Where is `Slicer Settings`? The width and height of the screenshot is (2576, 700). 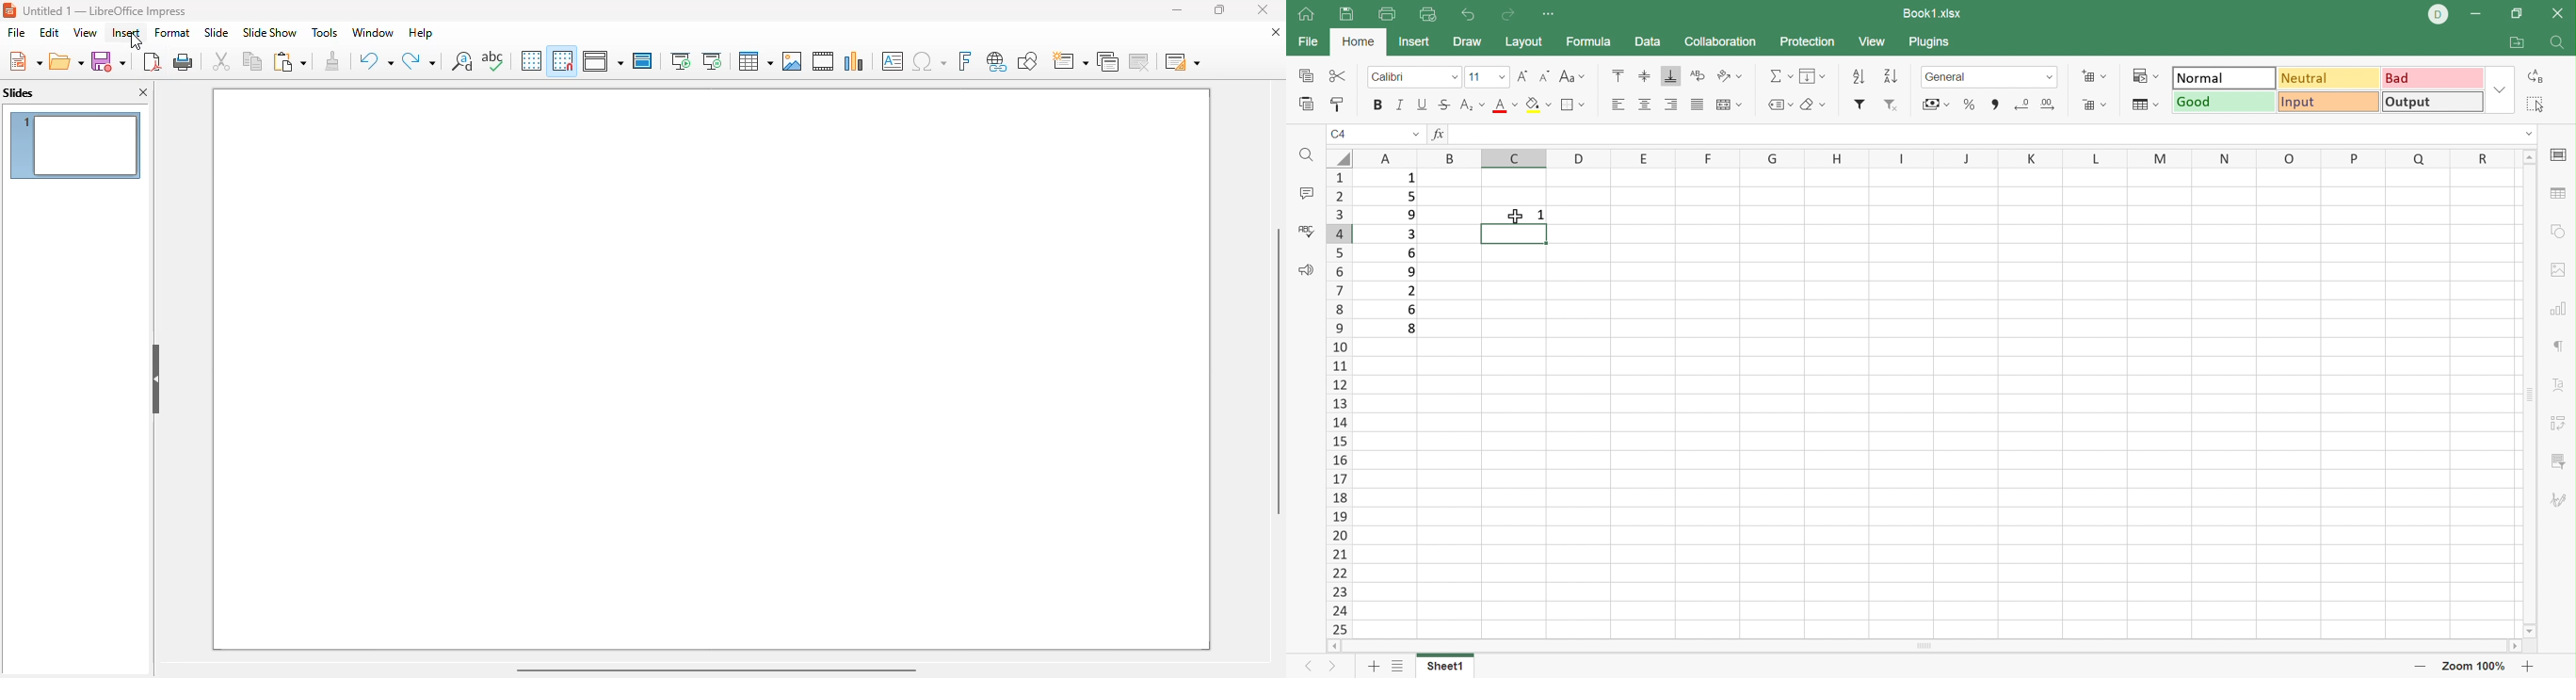 Slicer Settings is located at coordinates (2559, 463).